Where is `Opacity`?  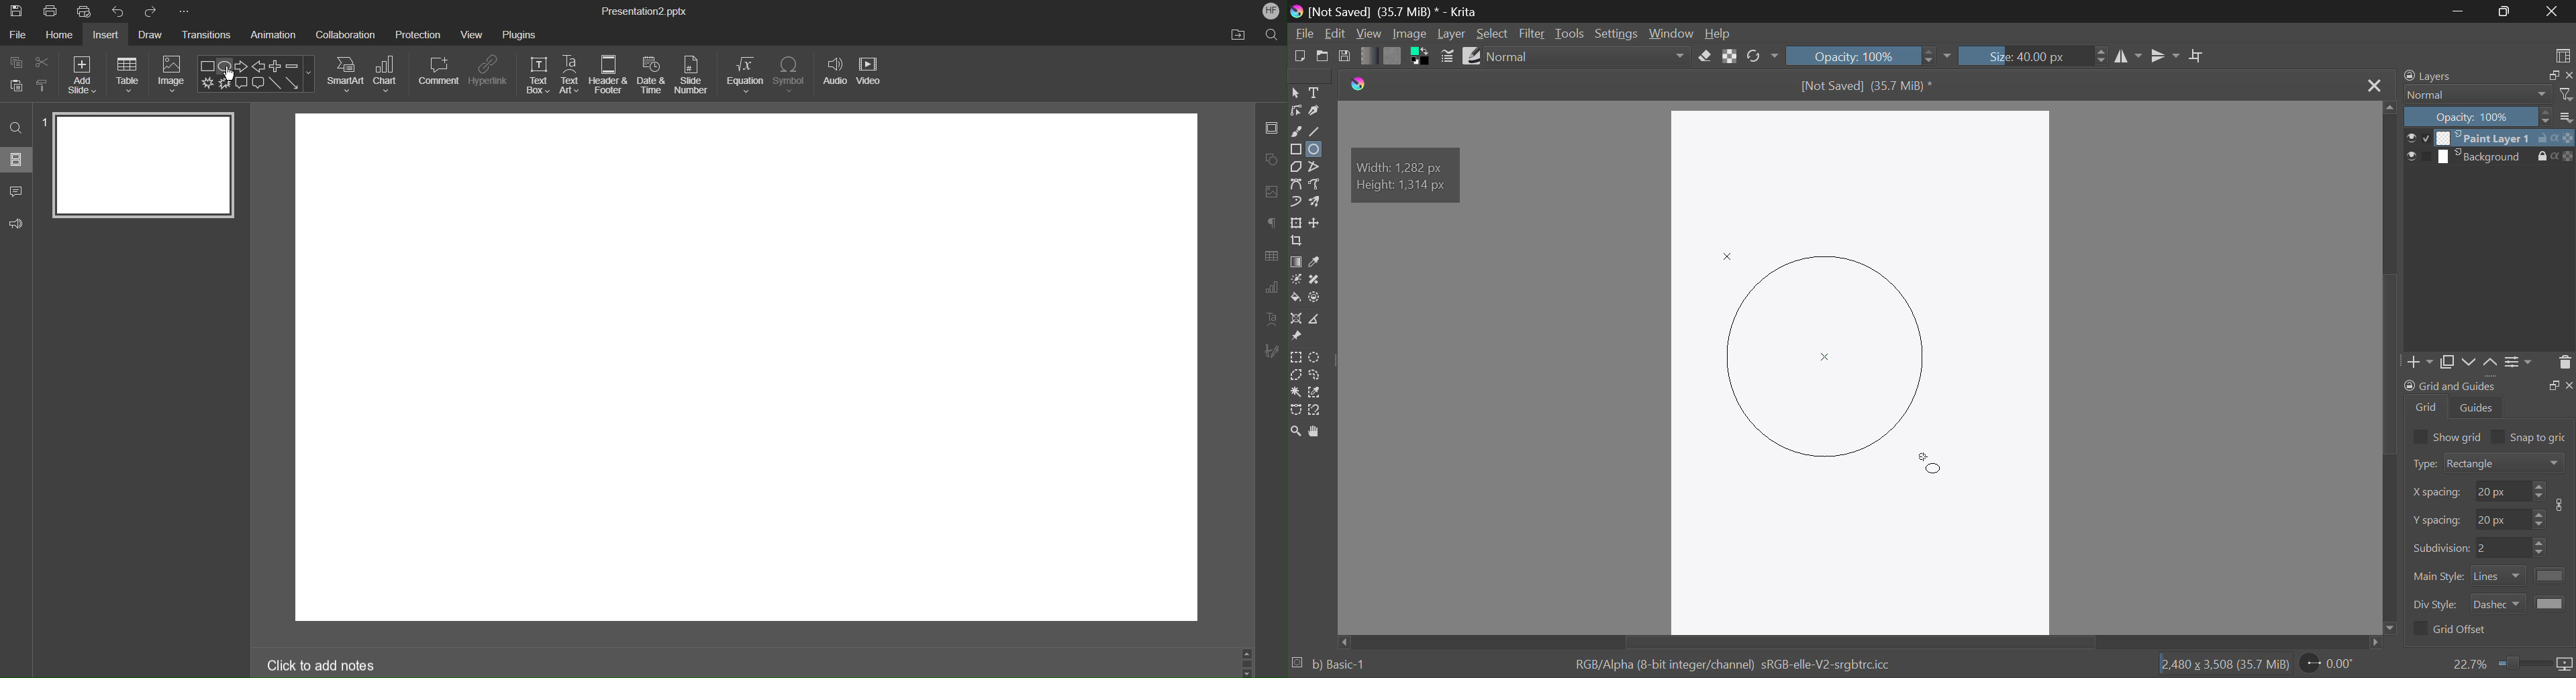
Opacity is located at coordinates (1870, 56).